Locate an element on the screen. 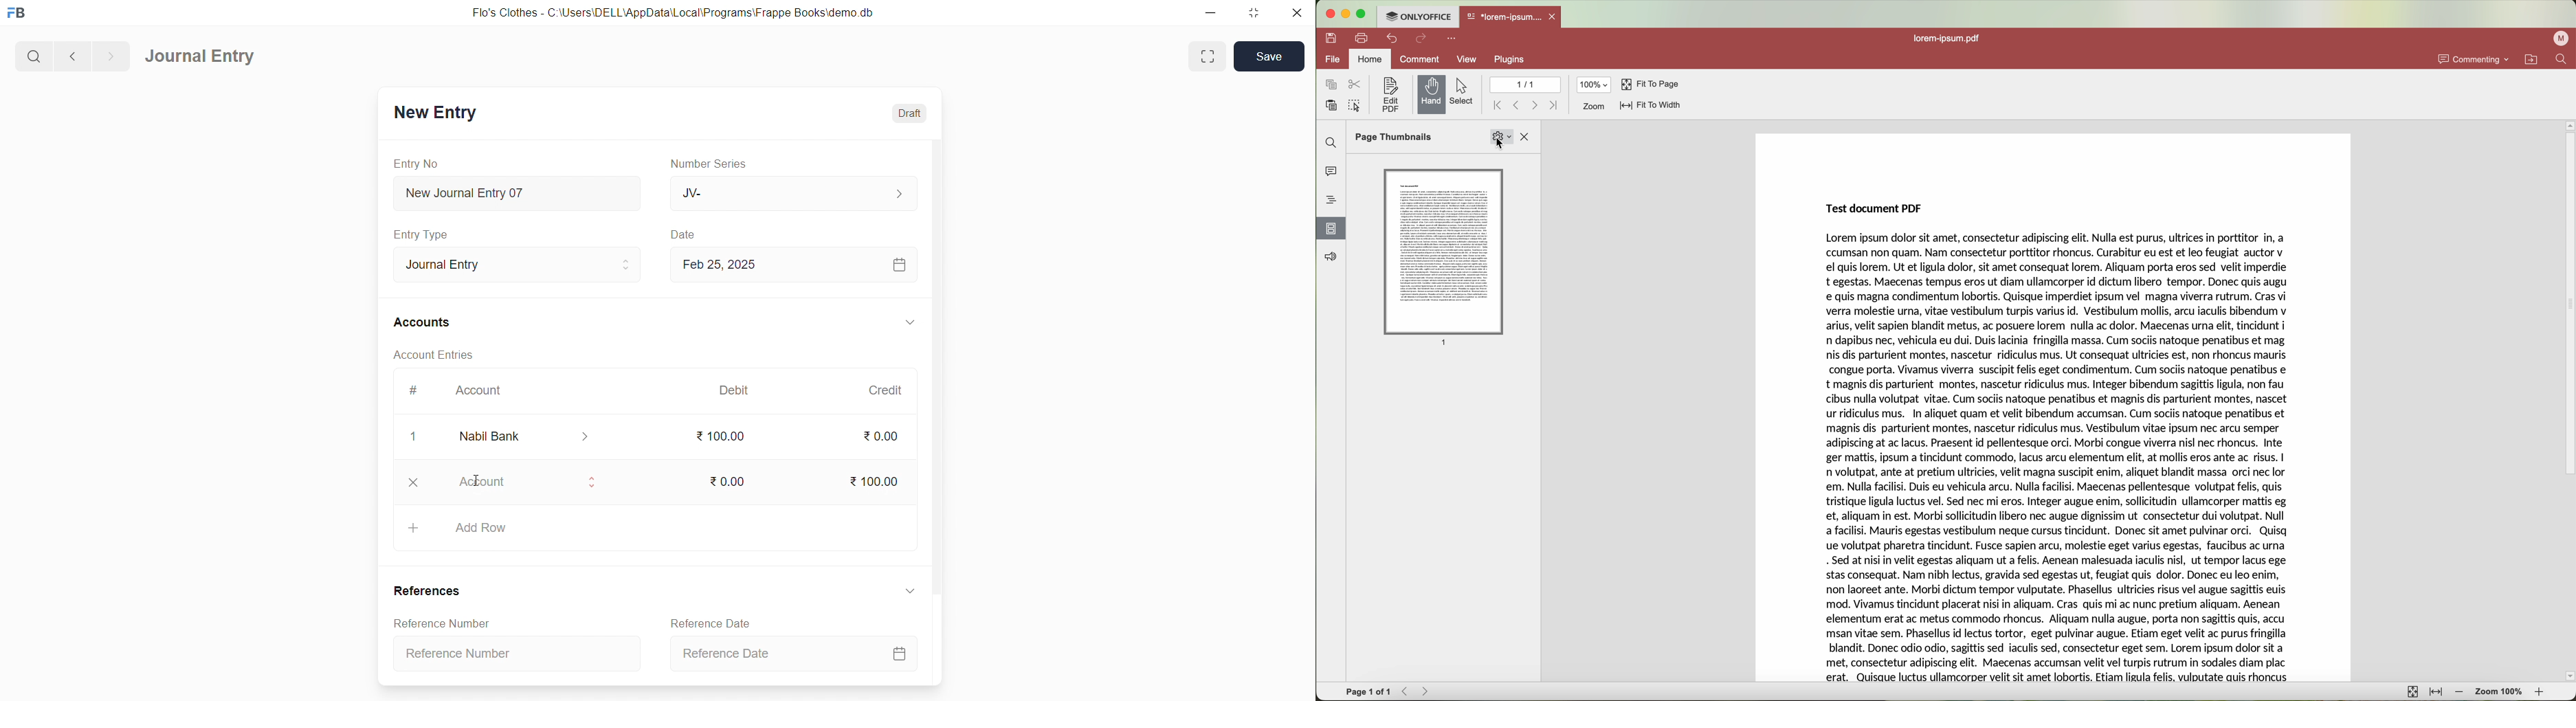 Image resolution: width=2576 pixels, height=728 pixels. navigate backward  is located at coordinates (71, 54).